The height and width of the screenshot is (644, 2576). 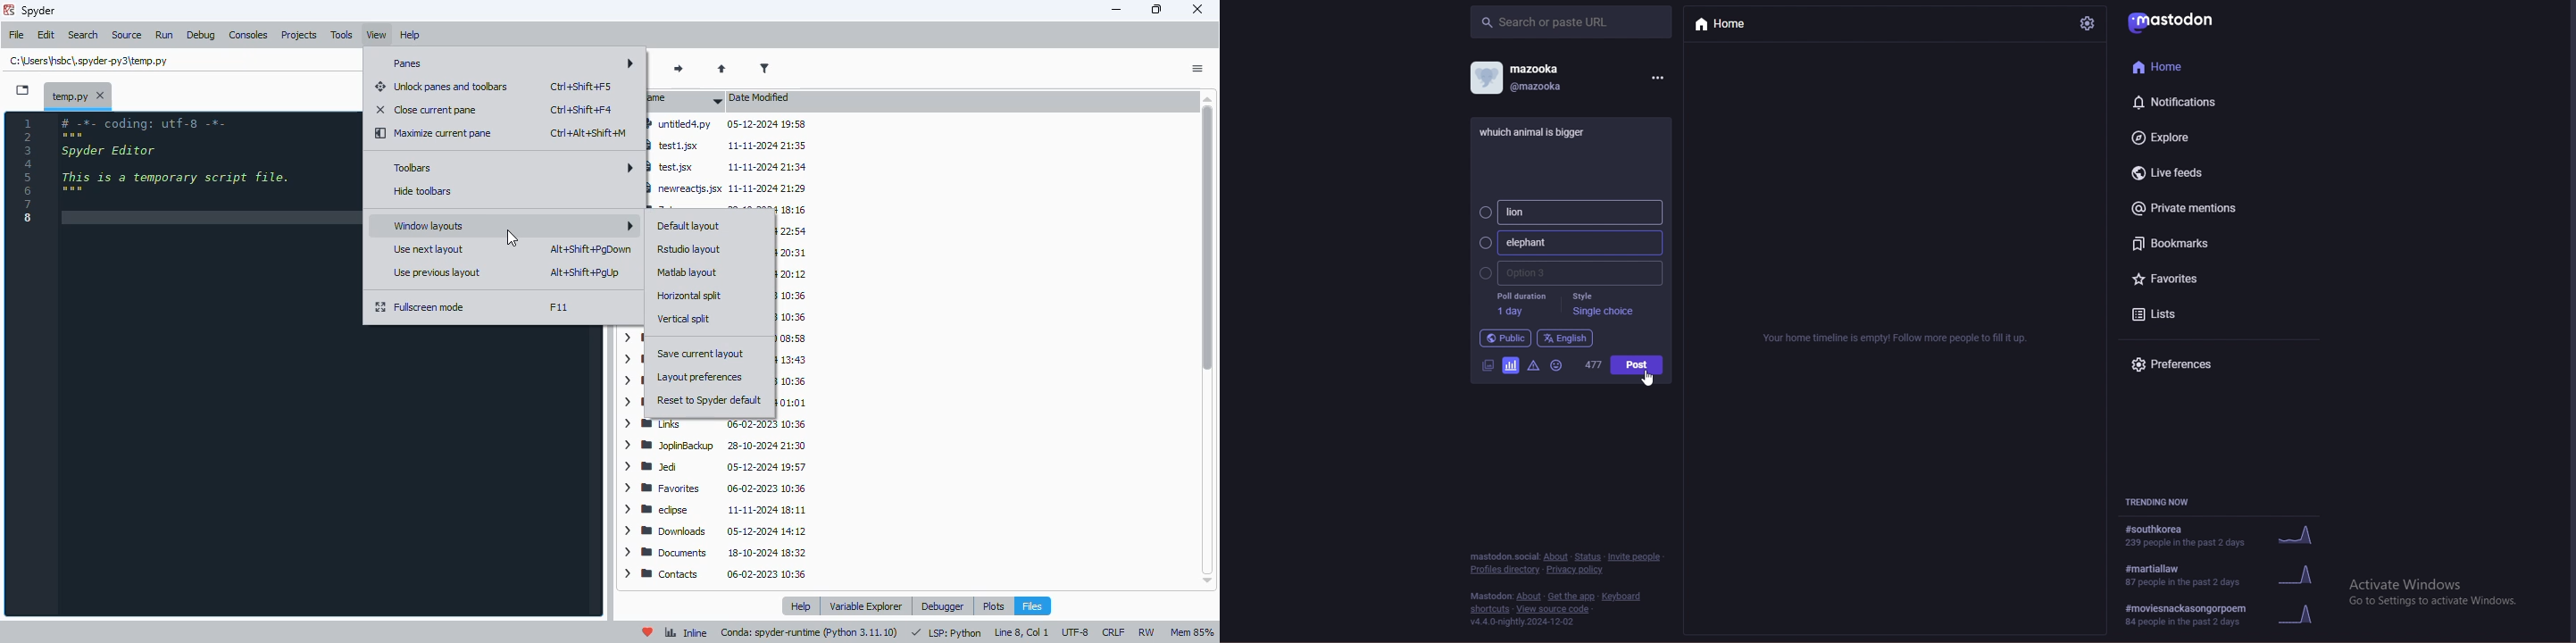 What do you see at coordinates (1208, 237) in the screenshot?
I see `vertical scroll bar` at bounding box center [1208, 237].